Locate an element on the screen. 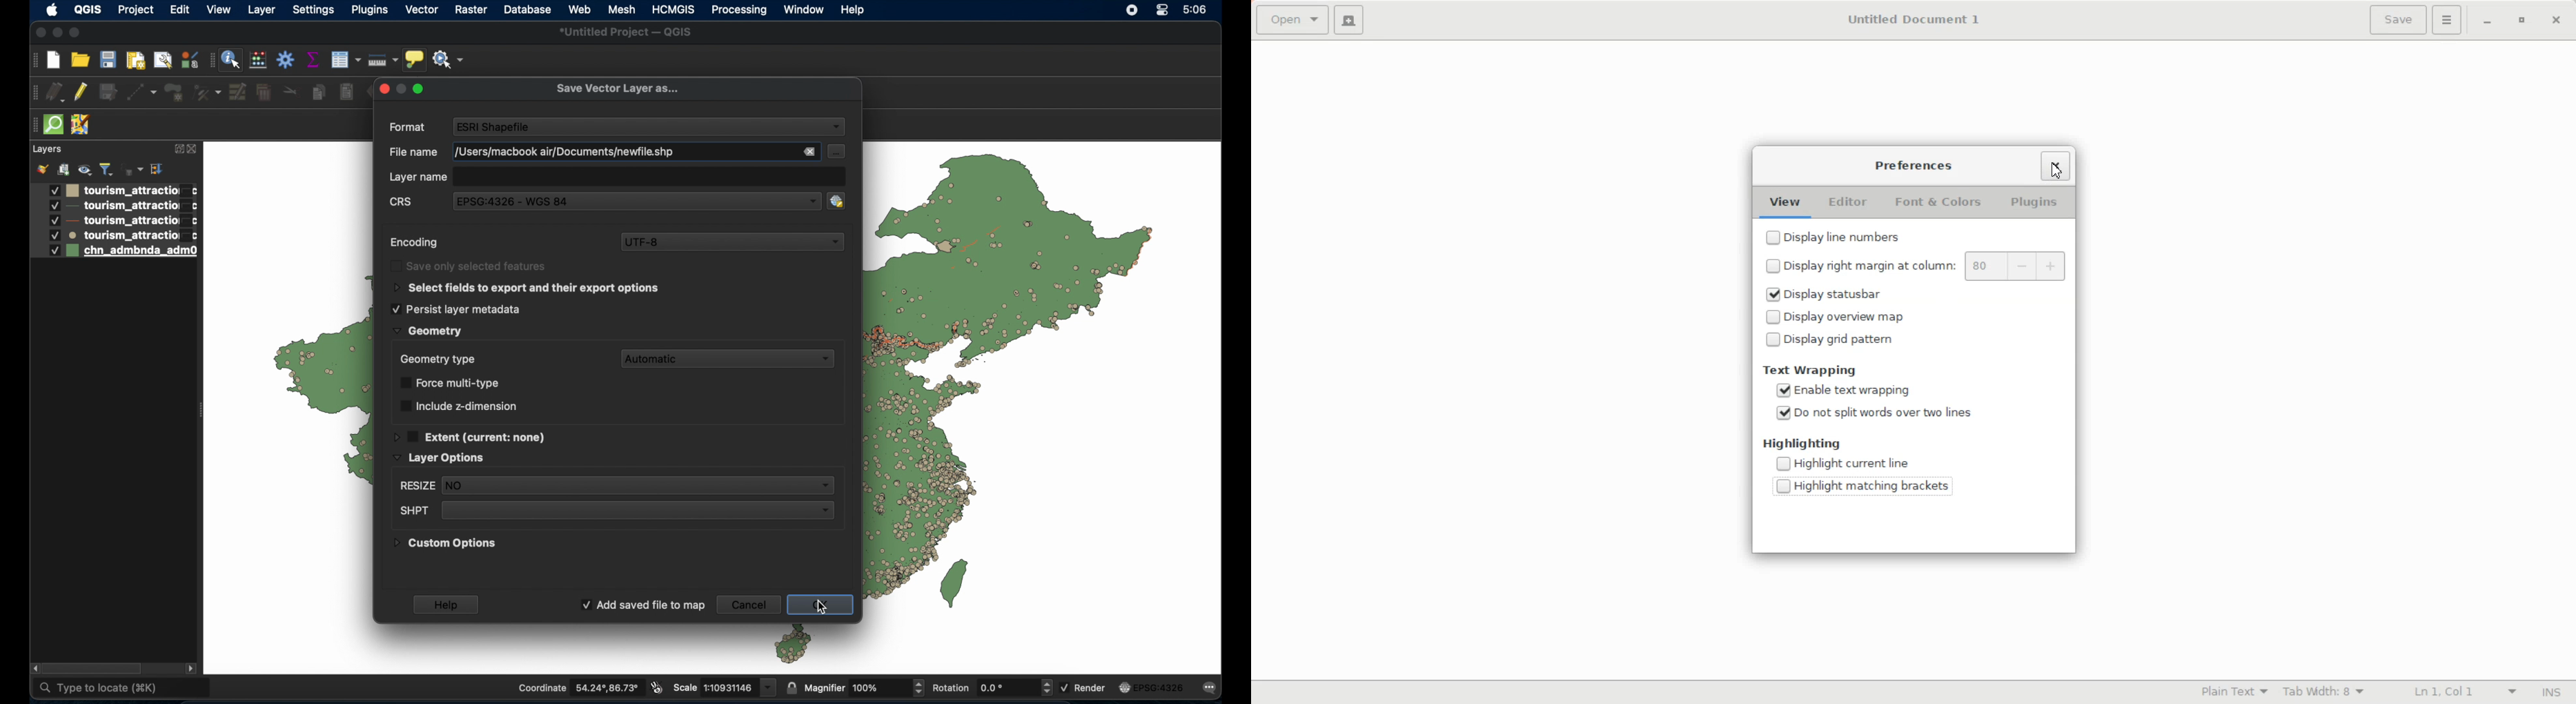  time is located at coordinates (1197, 10).